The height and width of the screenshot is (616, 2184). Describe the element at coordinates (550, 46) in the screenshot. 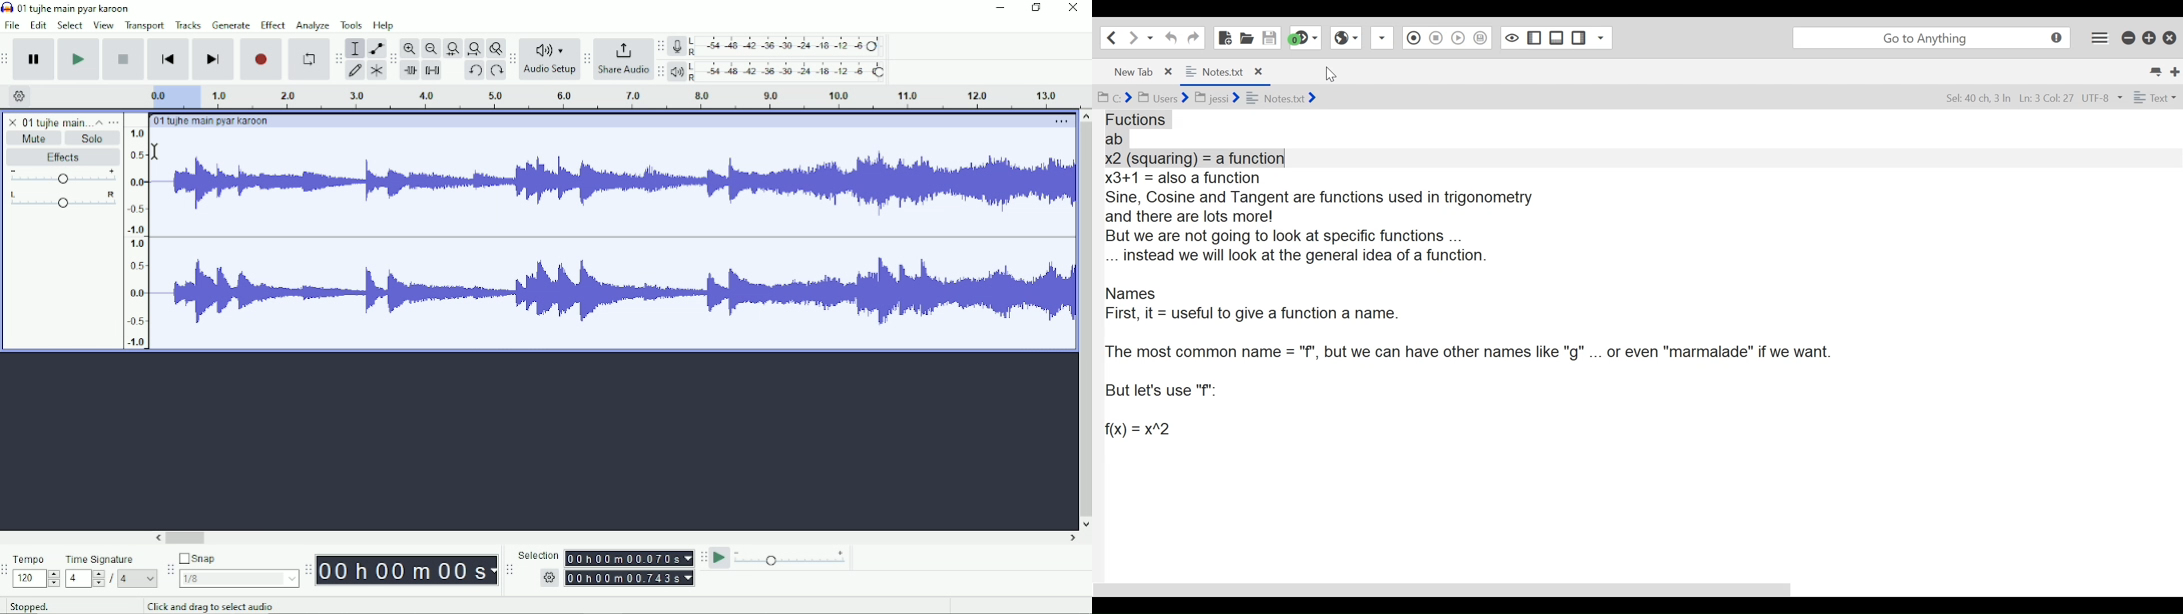

I see `Audio Logo` at that location.